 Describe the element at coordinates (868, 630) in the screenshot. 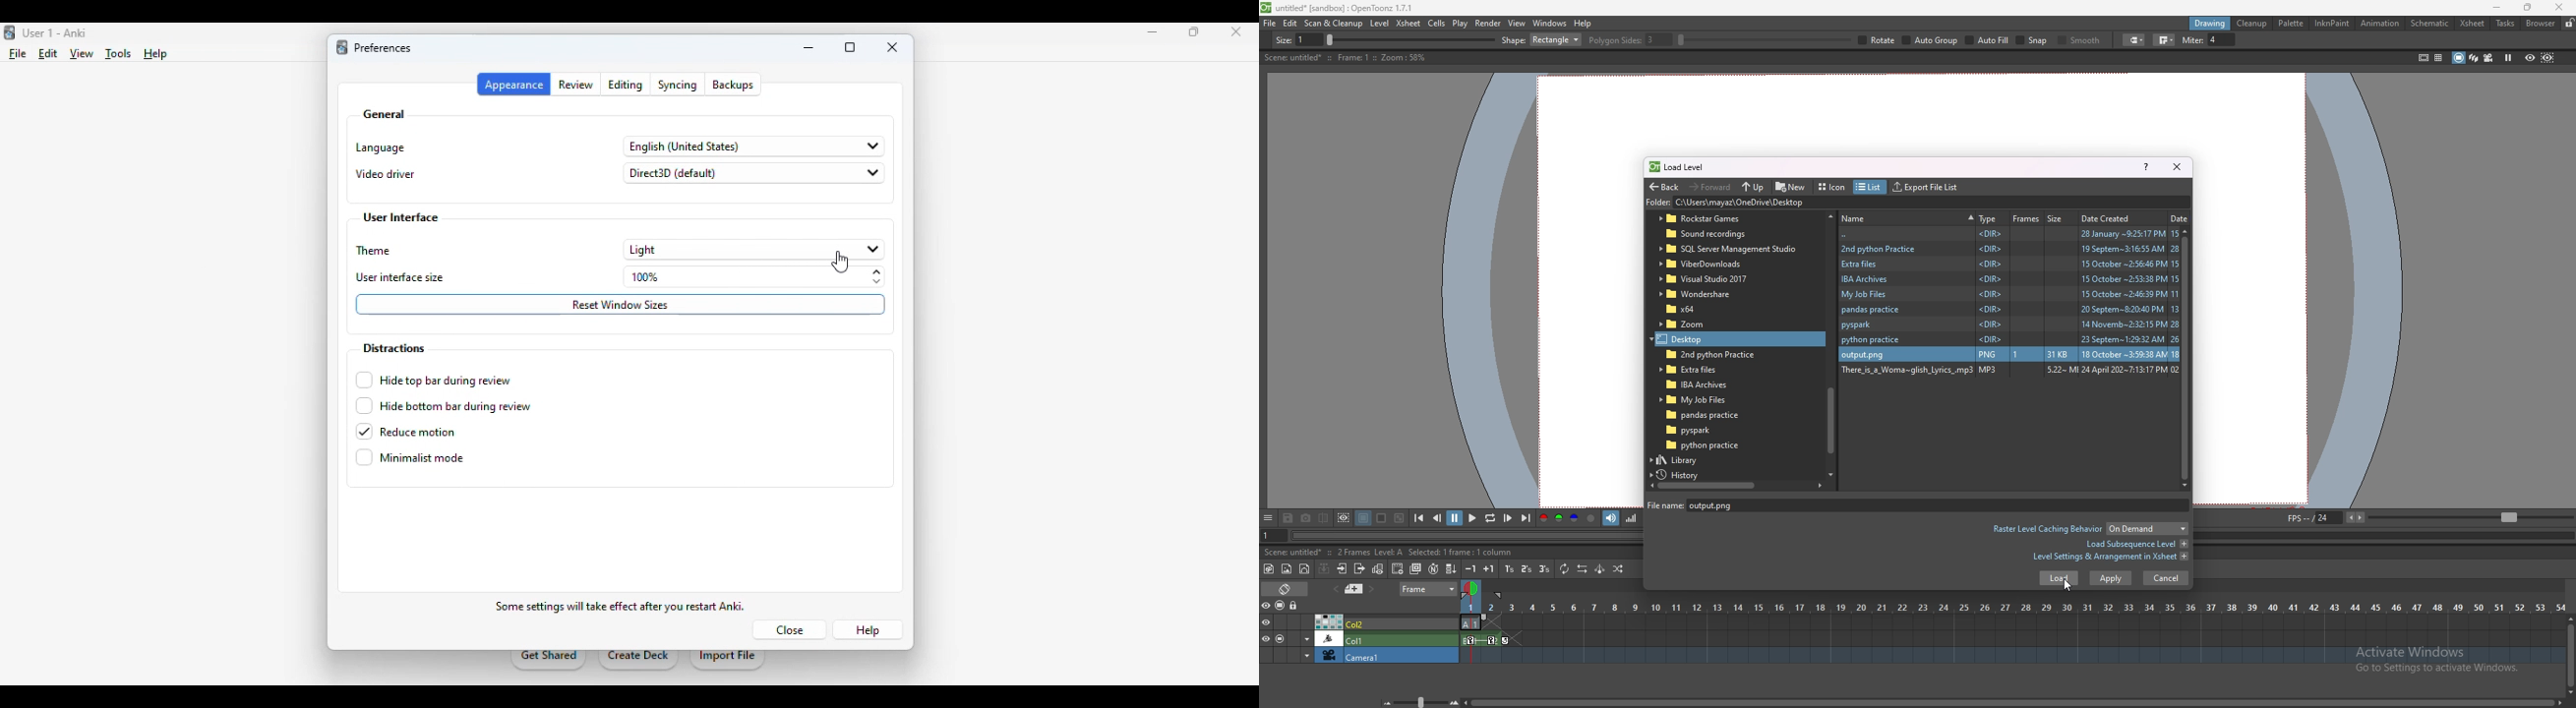

I see `help` at that location.